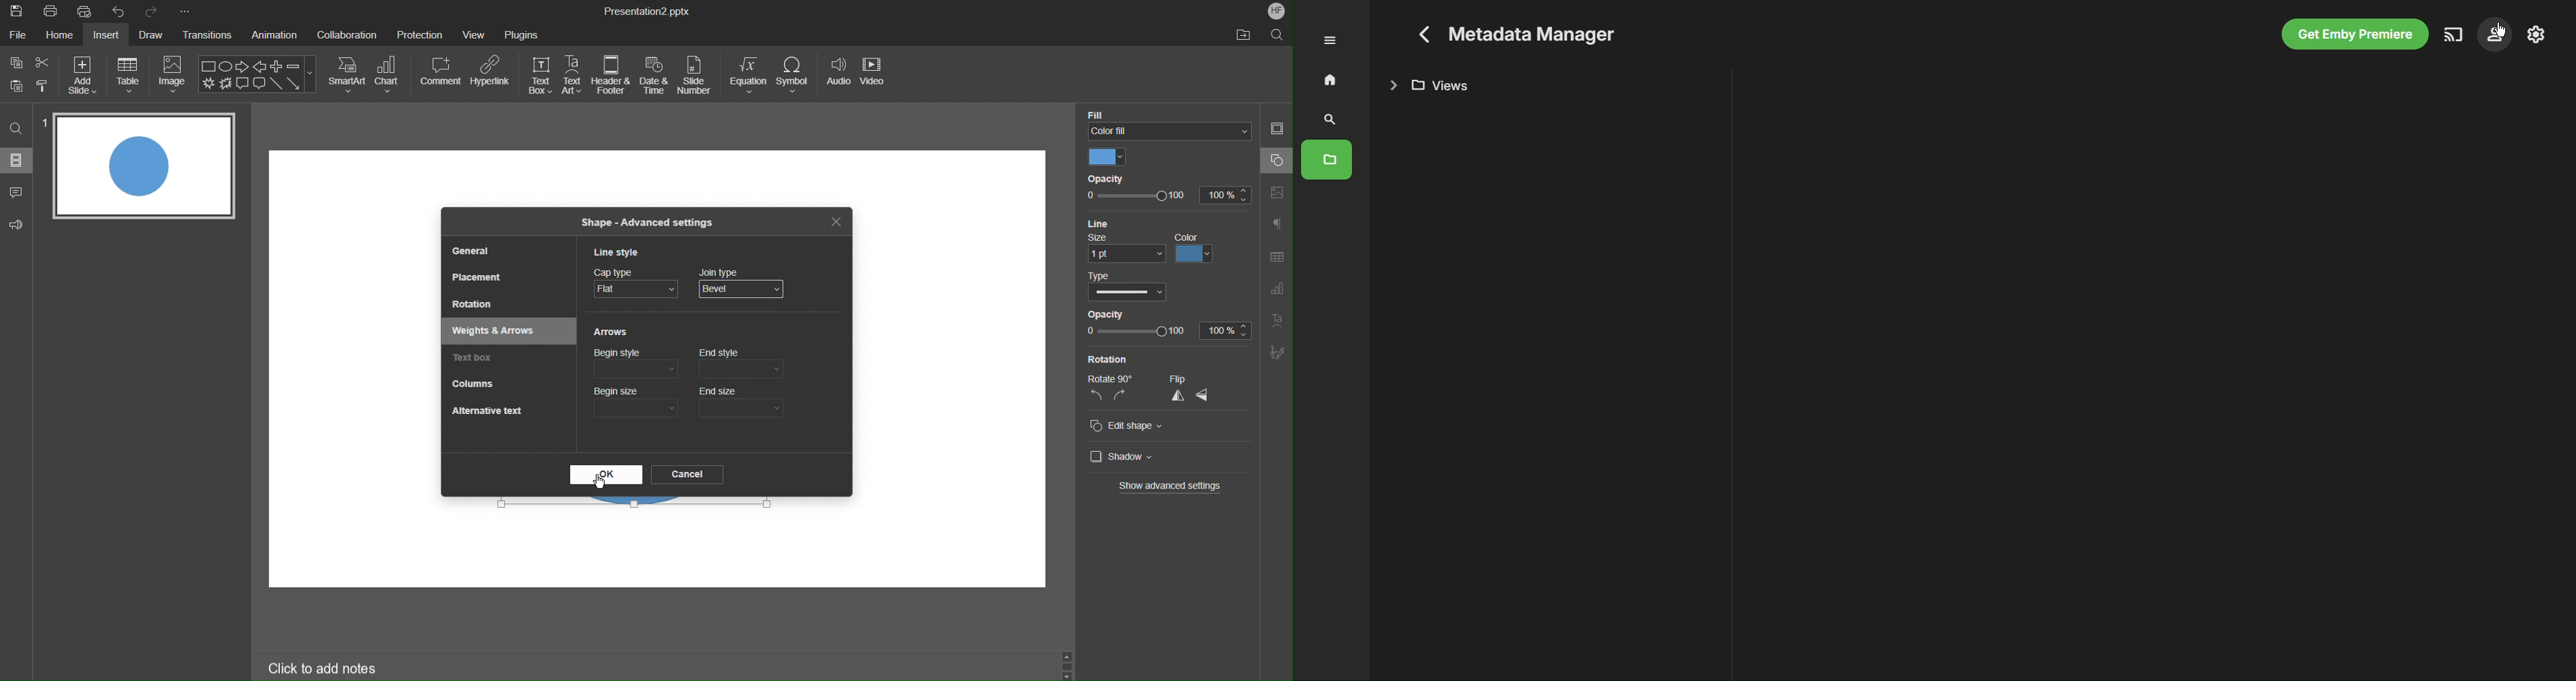  What do you see at coordinates (17, 36) in the screenshot?
I see `File` at bounding box center [17, 36].